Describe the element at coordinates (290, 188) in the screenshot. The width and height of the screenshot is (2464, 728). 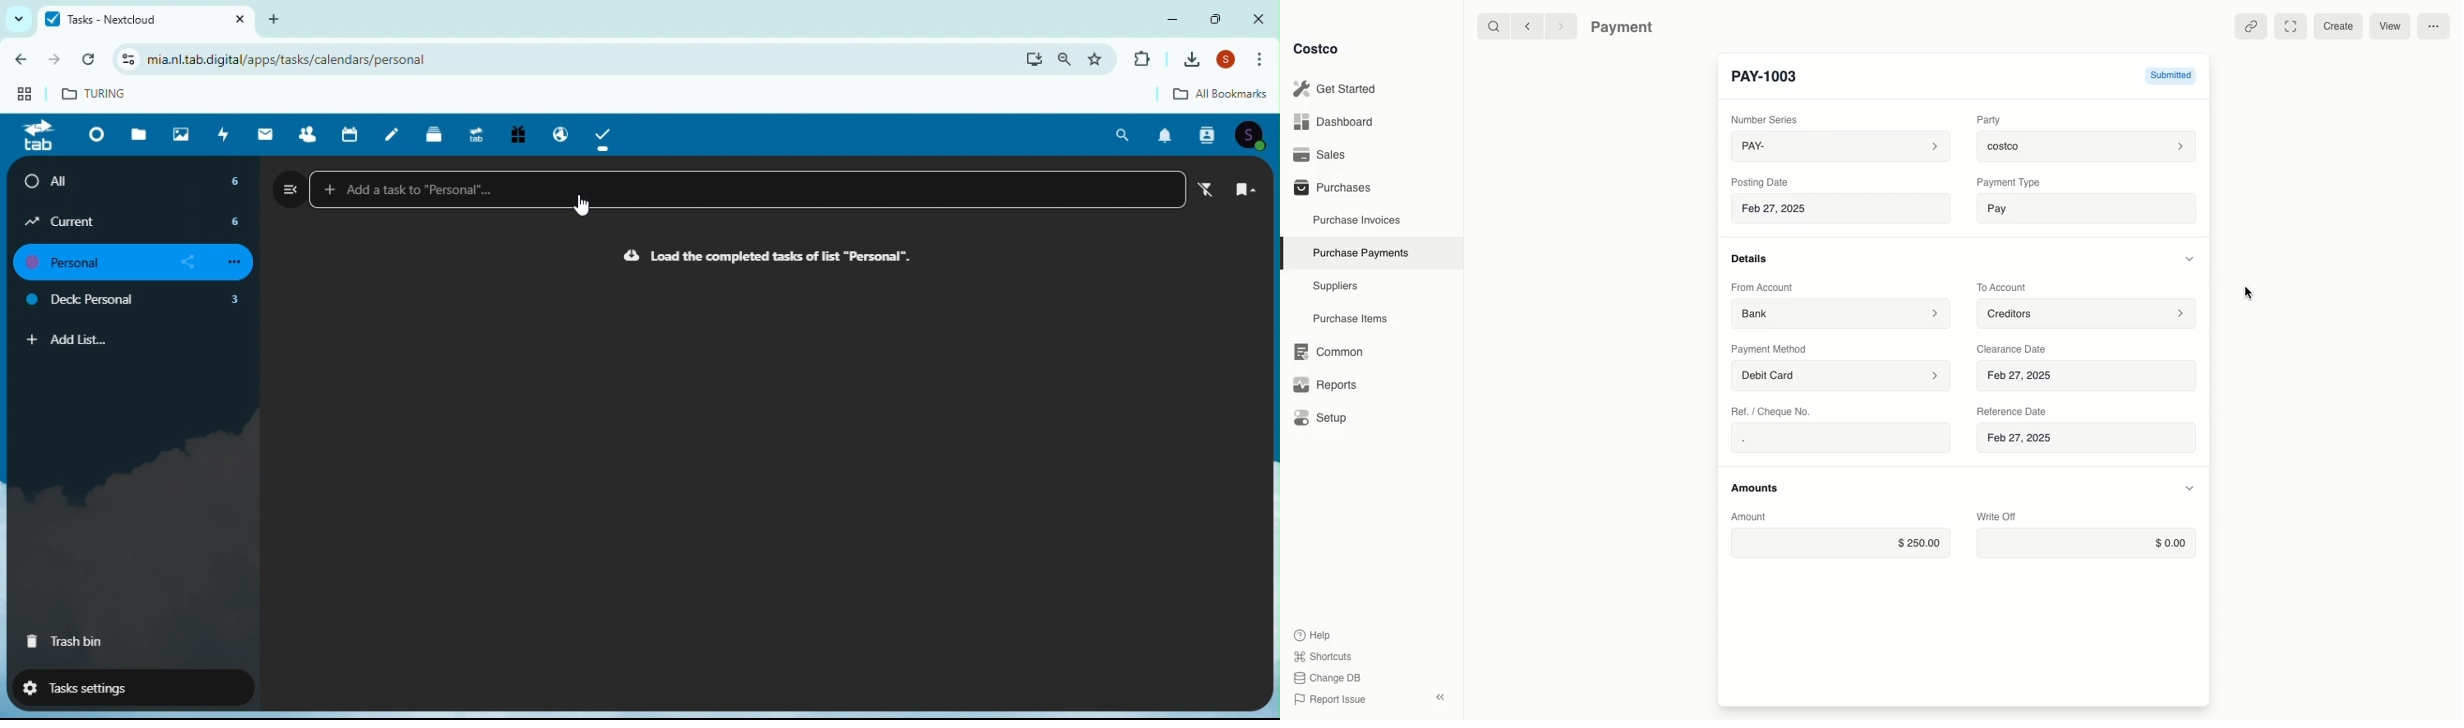
I see `Close navigation` at that location.